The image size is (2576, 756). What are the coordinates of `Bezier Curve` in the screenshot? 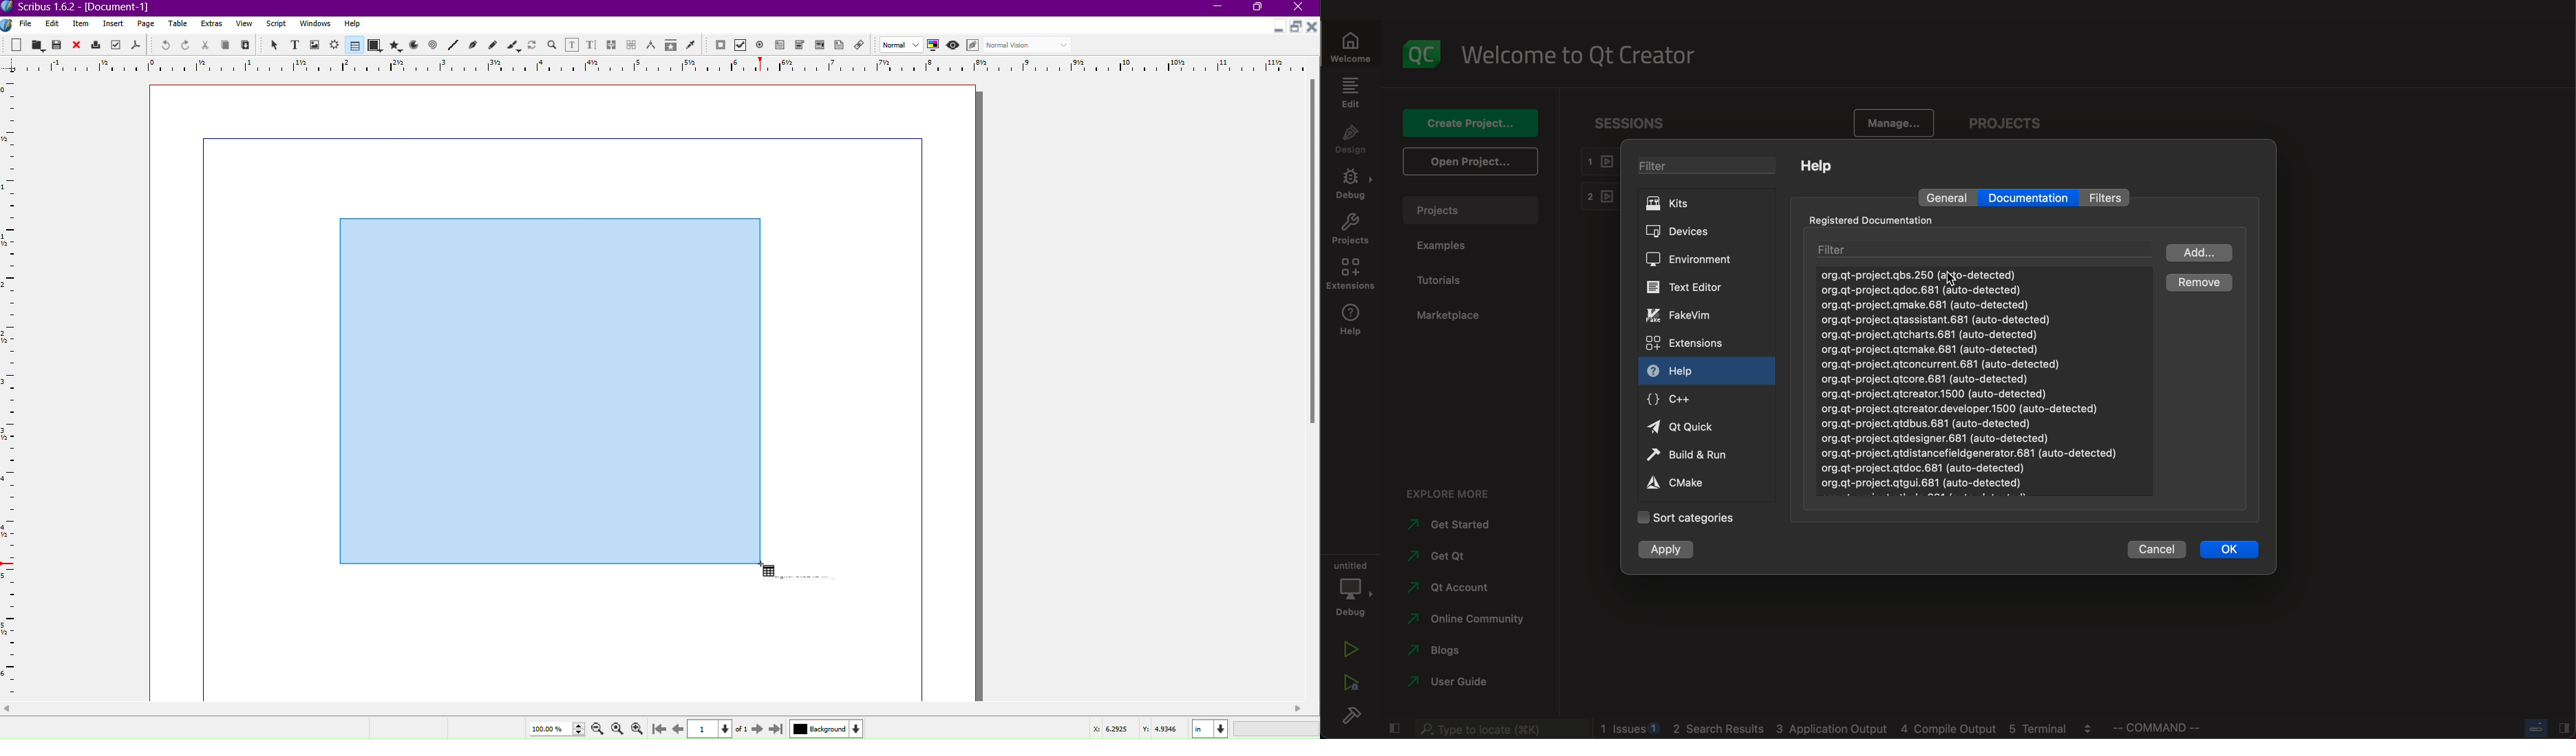 It's located at (473, 45).